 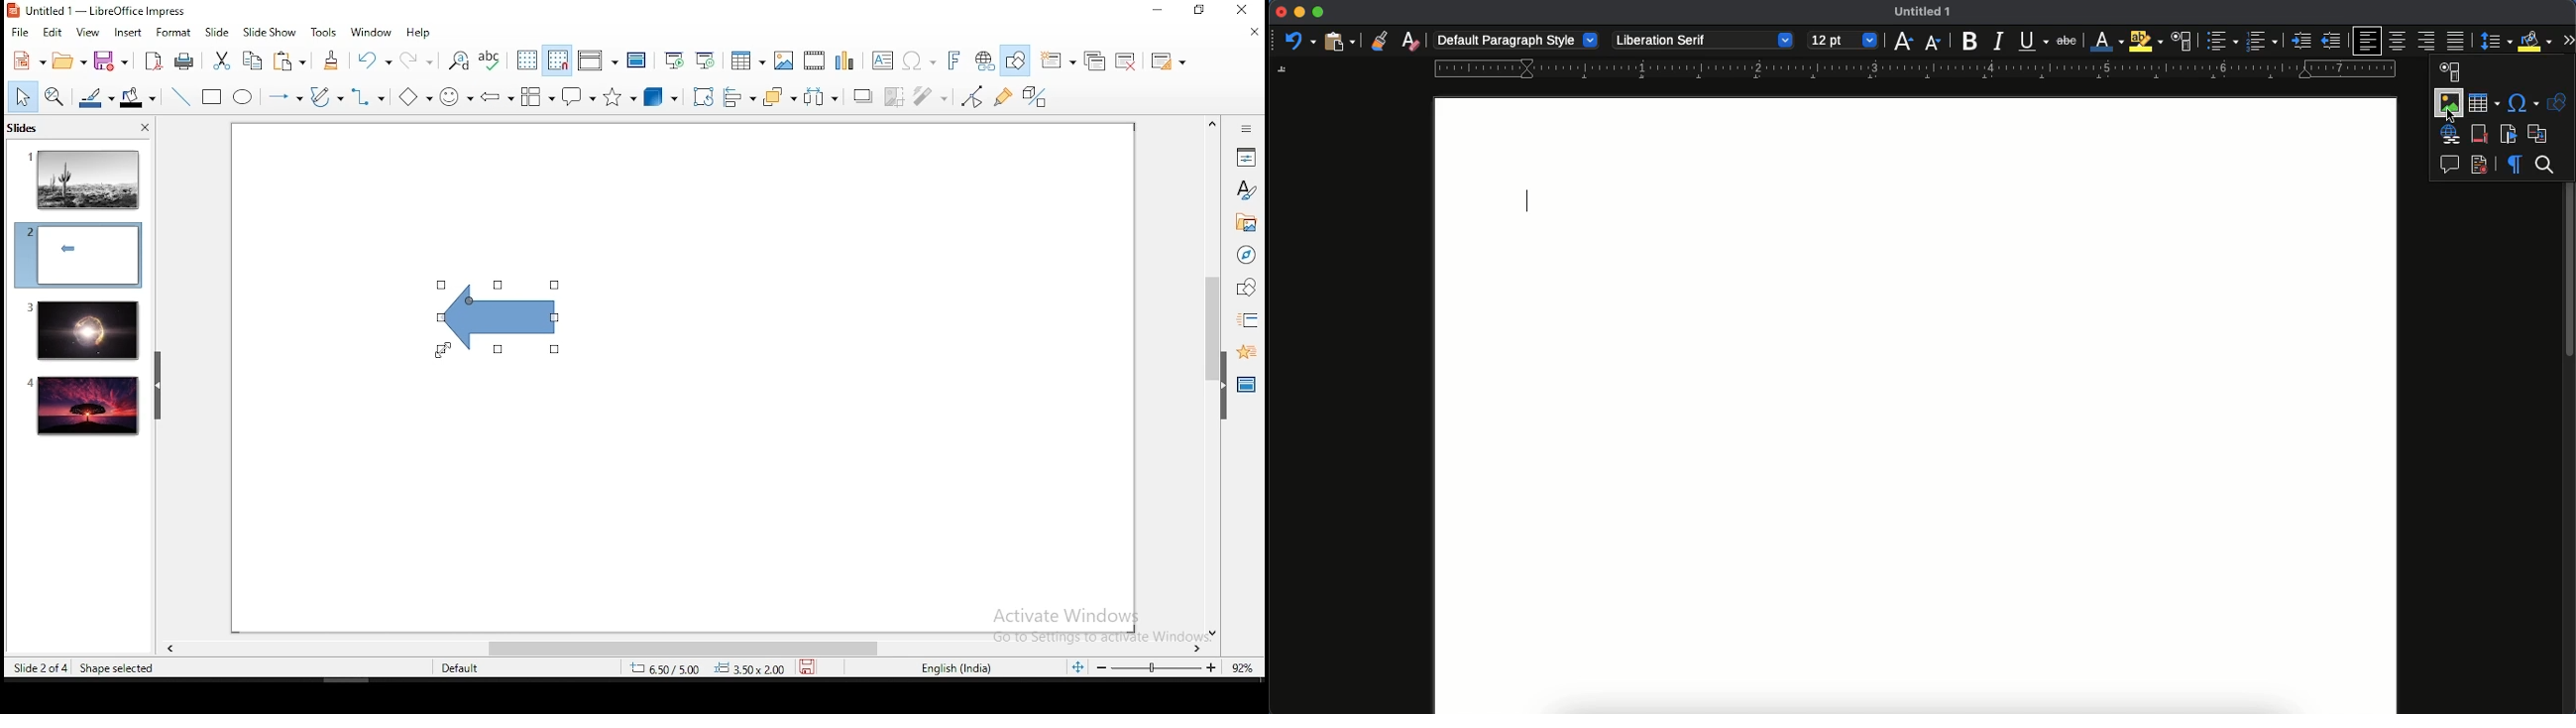 I want to click on snap to grid, so click(x=558, y=60).